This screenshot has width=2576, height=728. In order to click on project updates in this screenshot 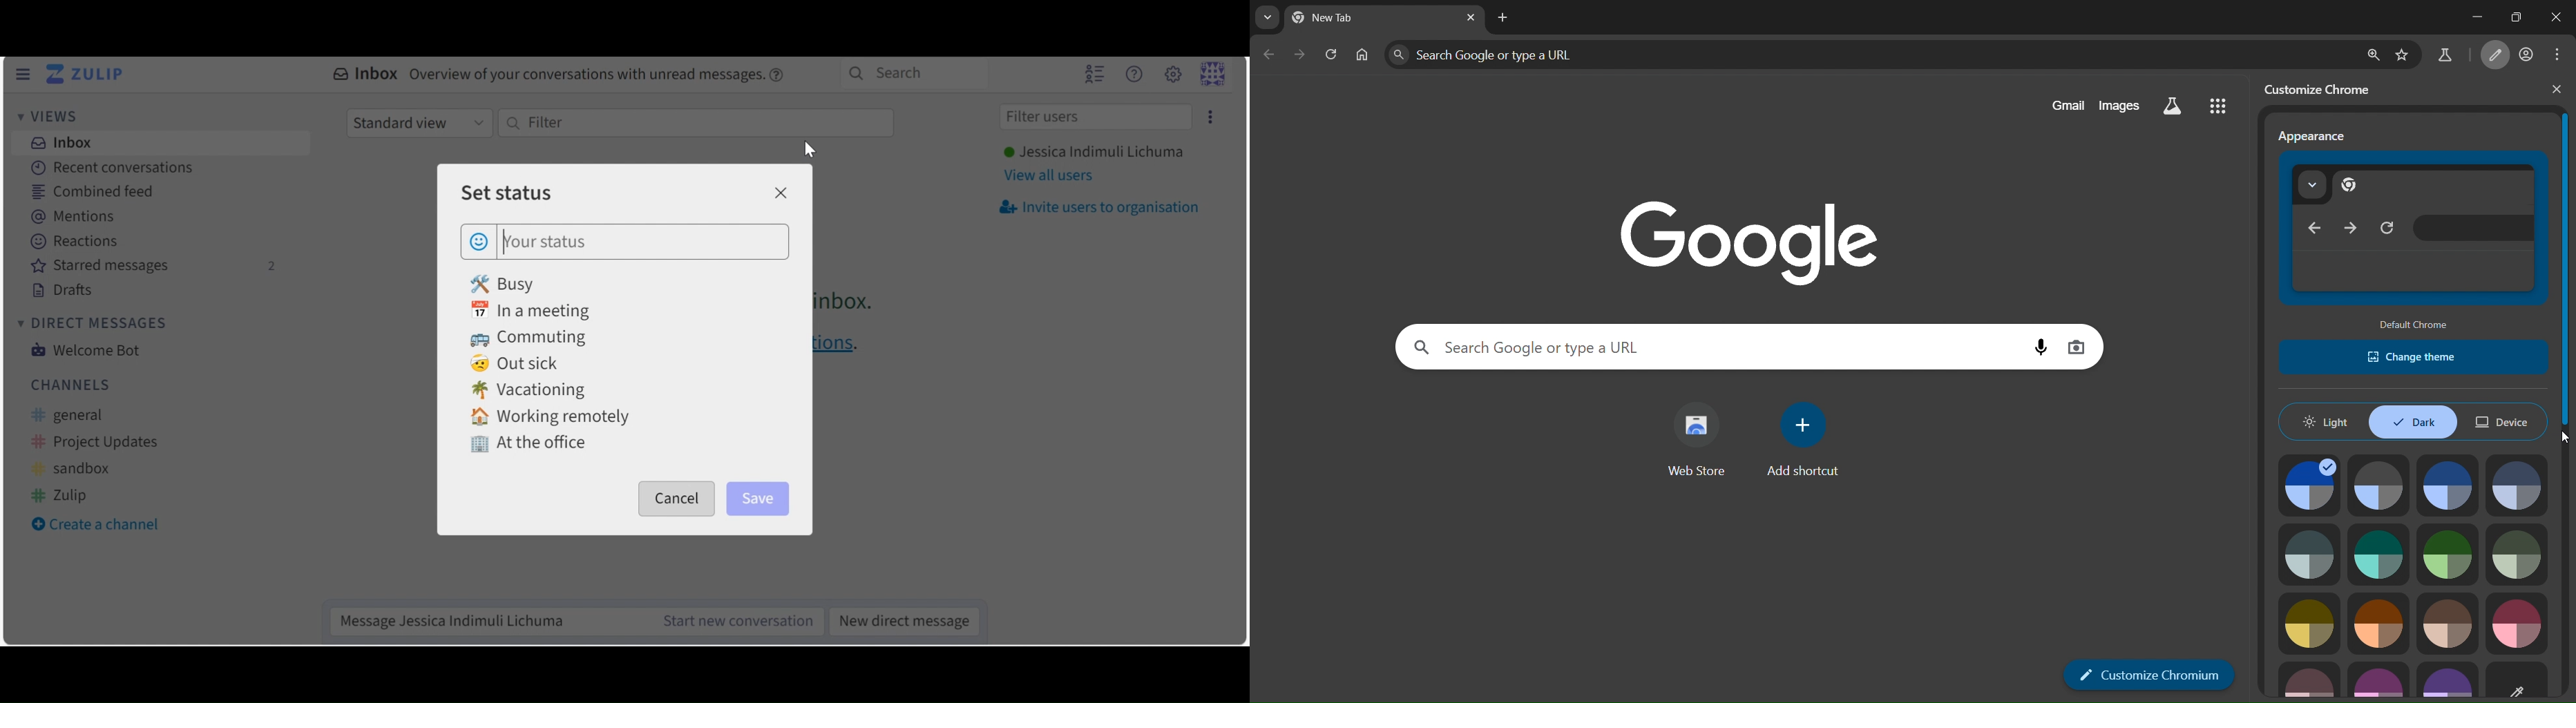, I will do `click(96, 443)`.